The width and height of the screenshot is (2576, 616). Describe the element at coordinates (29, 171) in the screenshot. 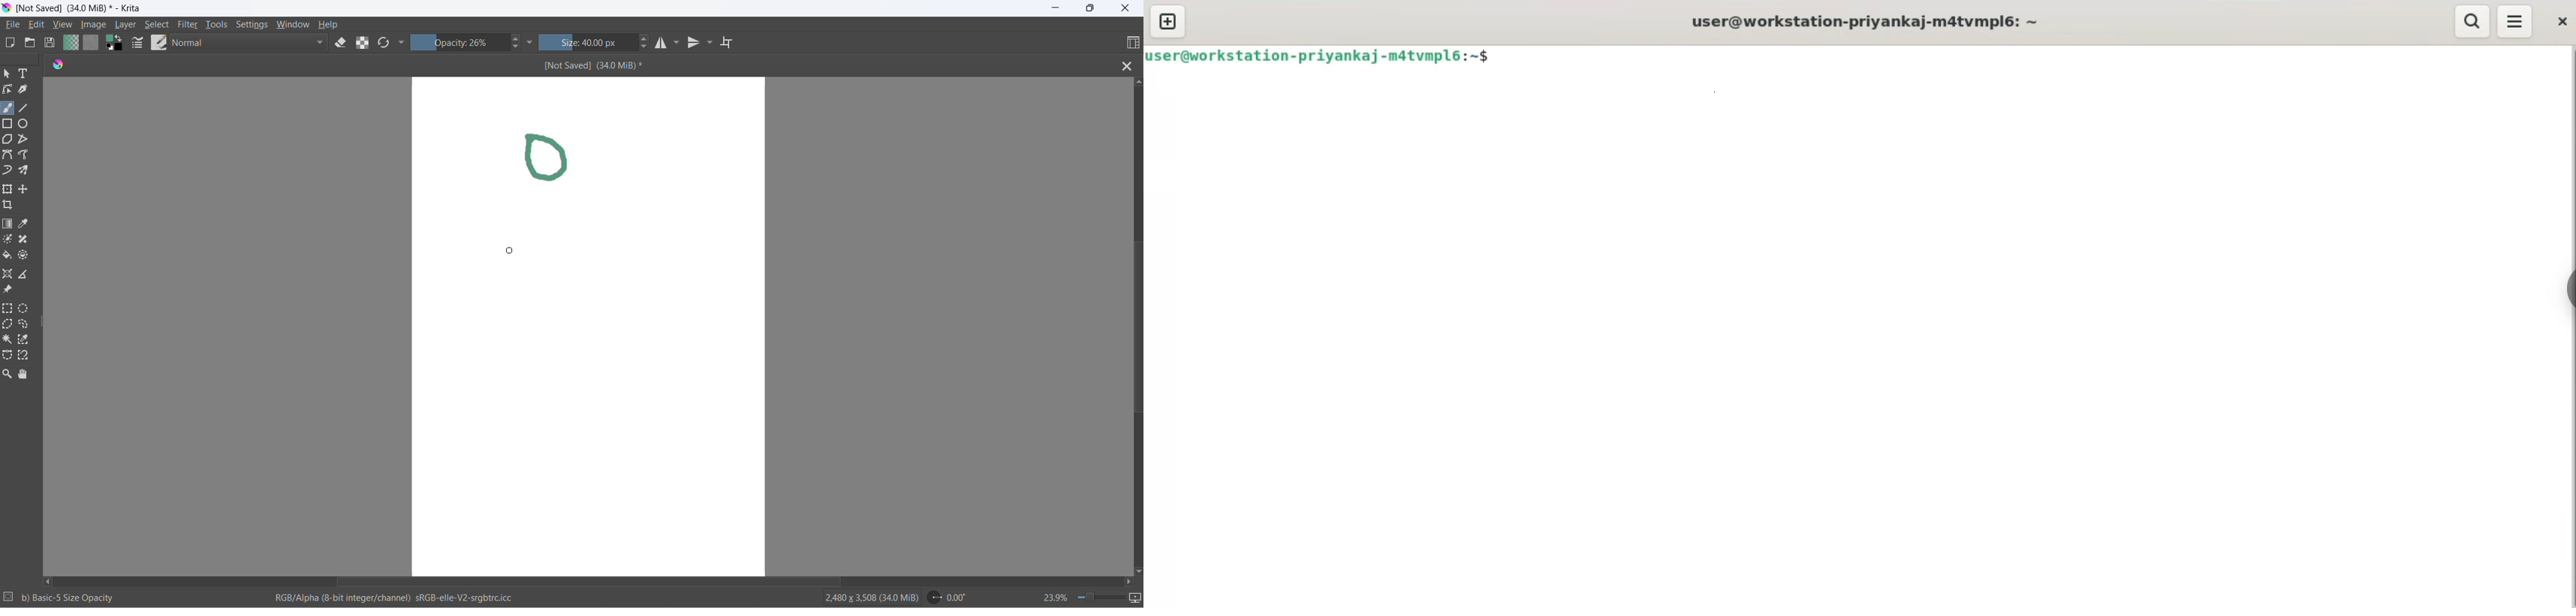

I see `multibrush tool` at that location.